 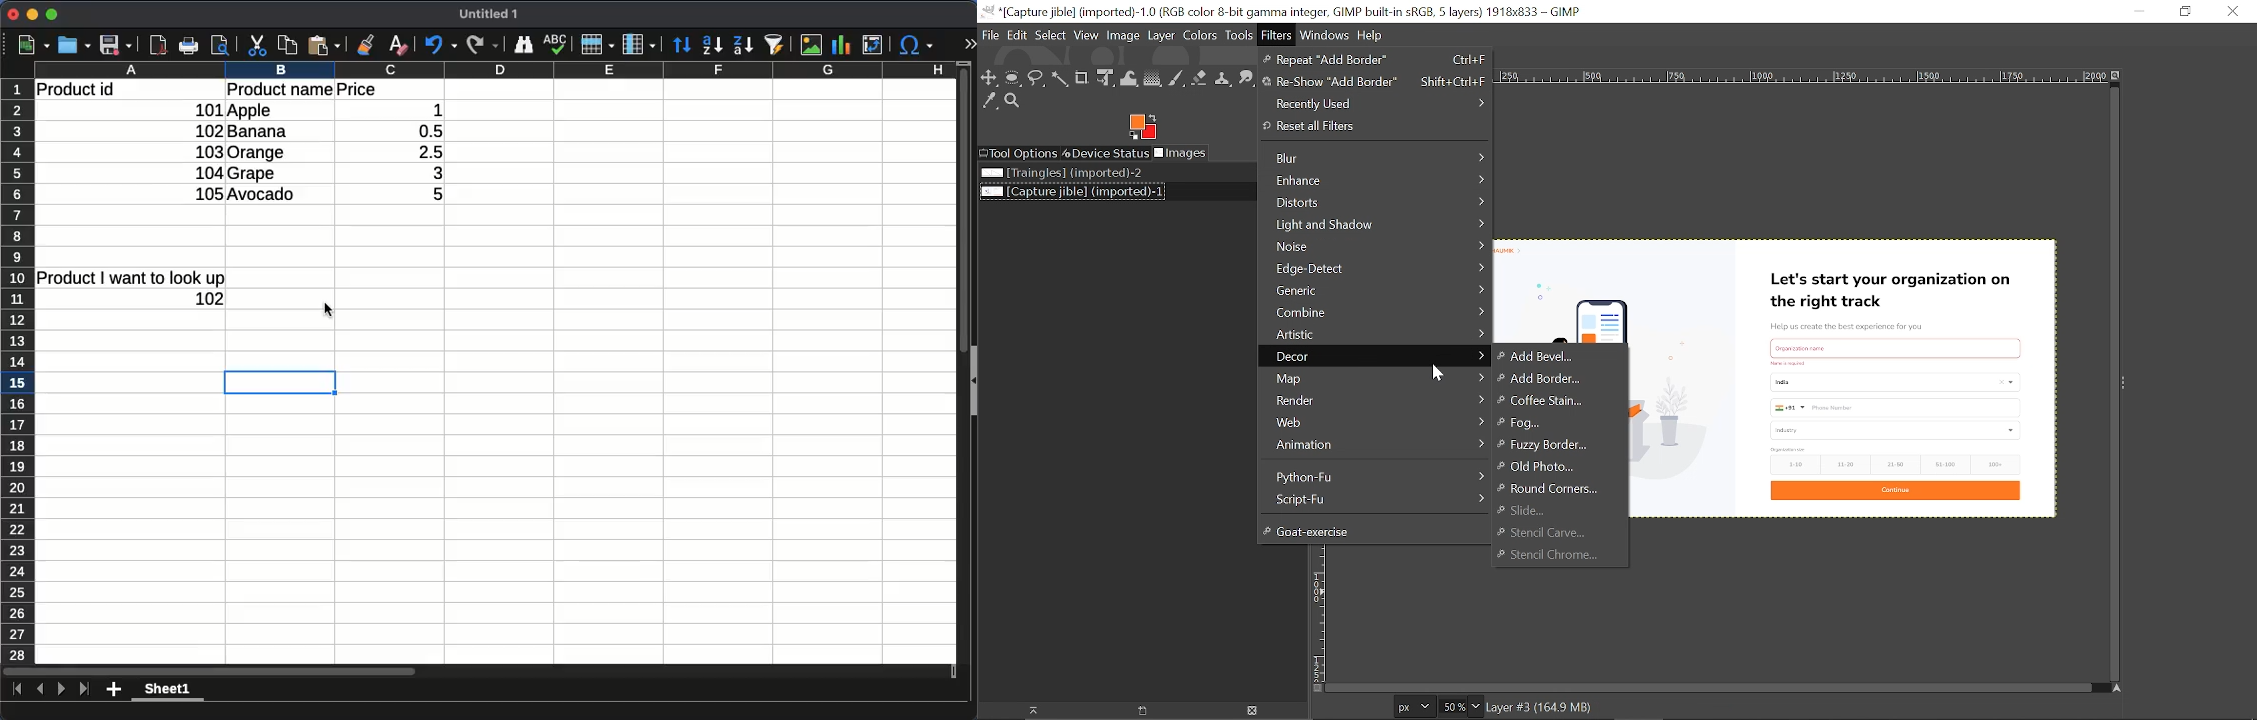 What do you see at coordinates (210, 299) in the screenshot?
I see `value` at bounding box center [210, 299].